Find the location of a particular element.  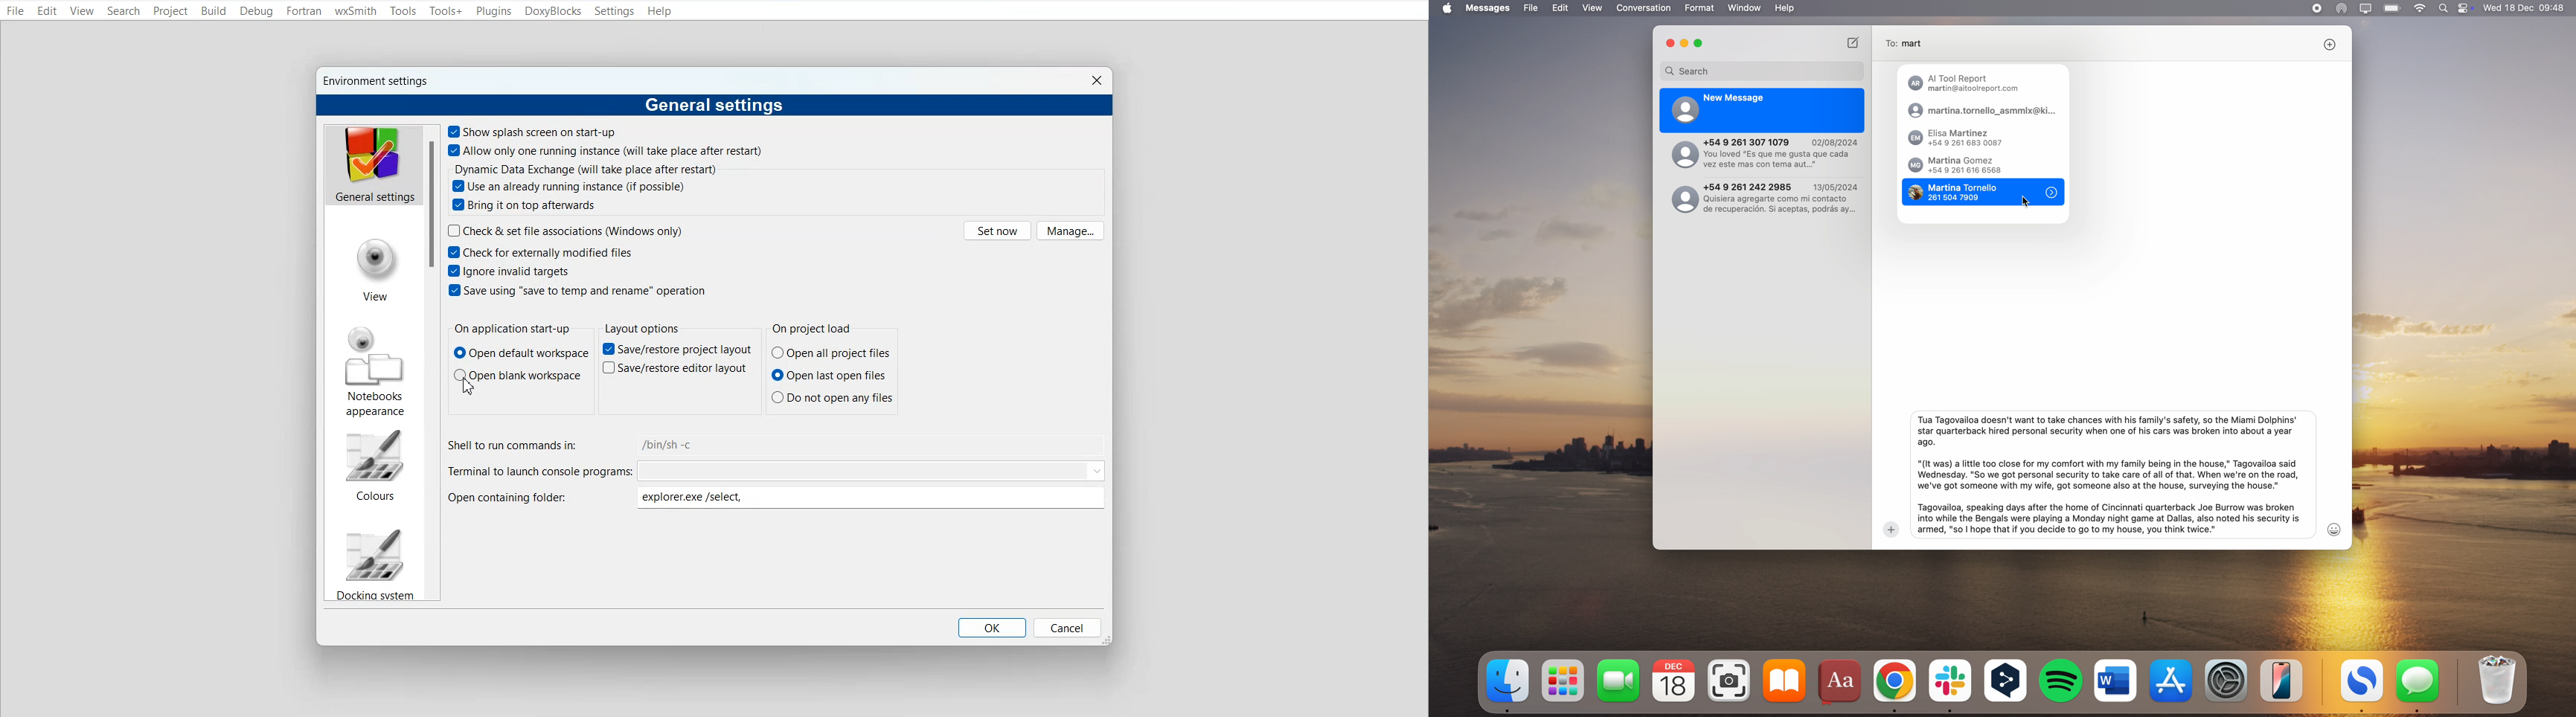

to is located at coordinates (1909, 44).